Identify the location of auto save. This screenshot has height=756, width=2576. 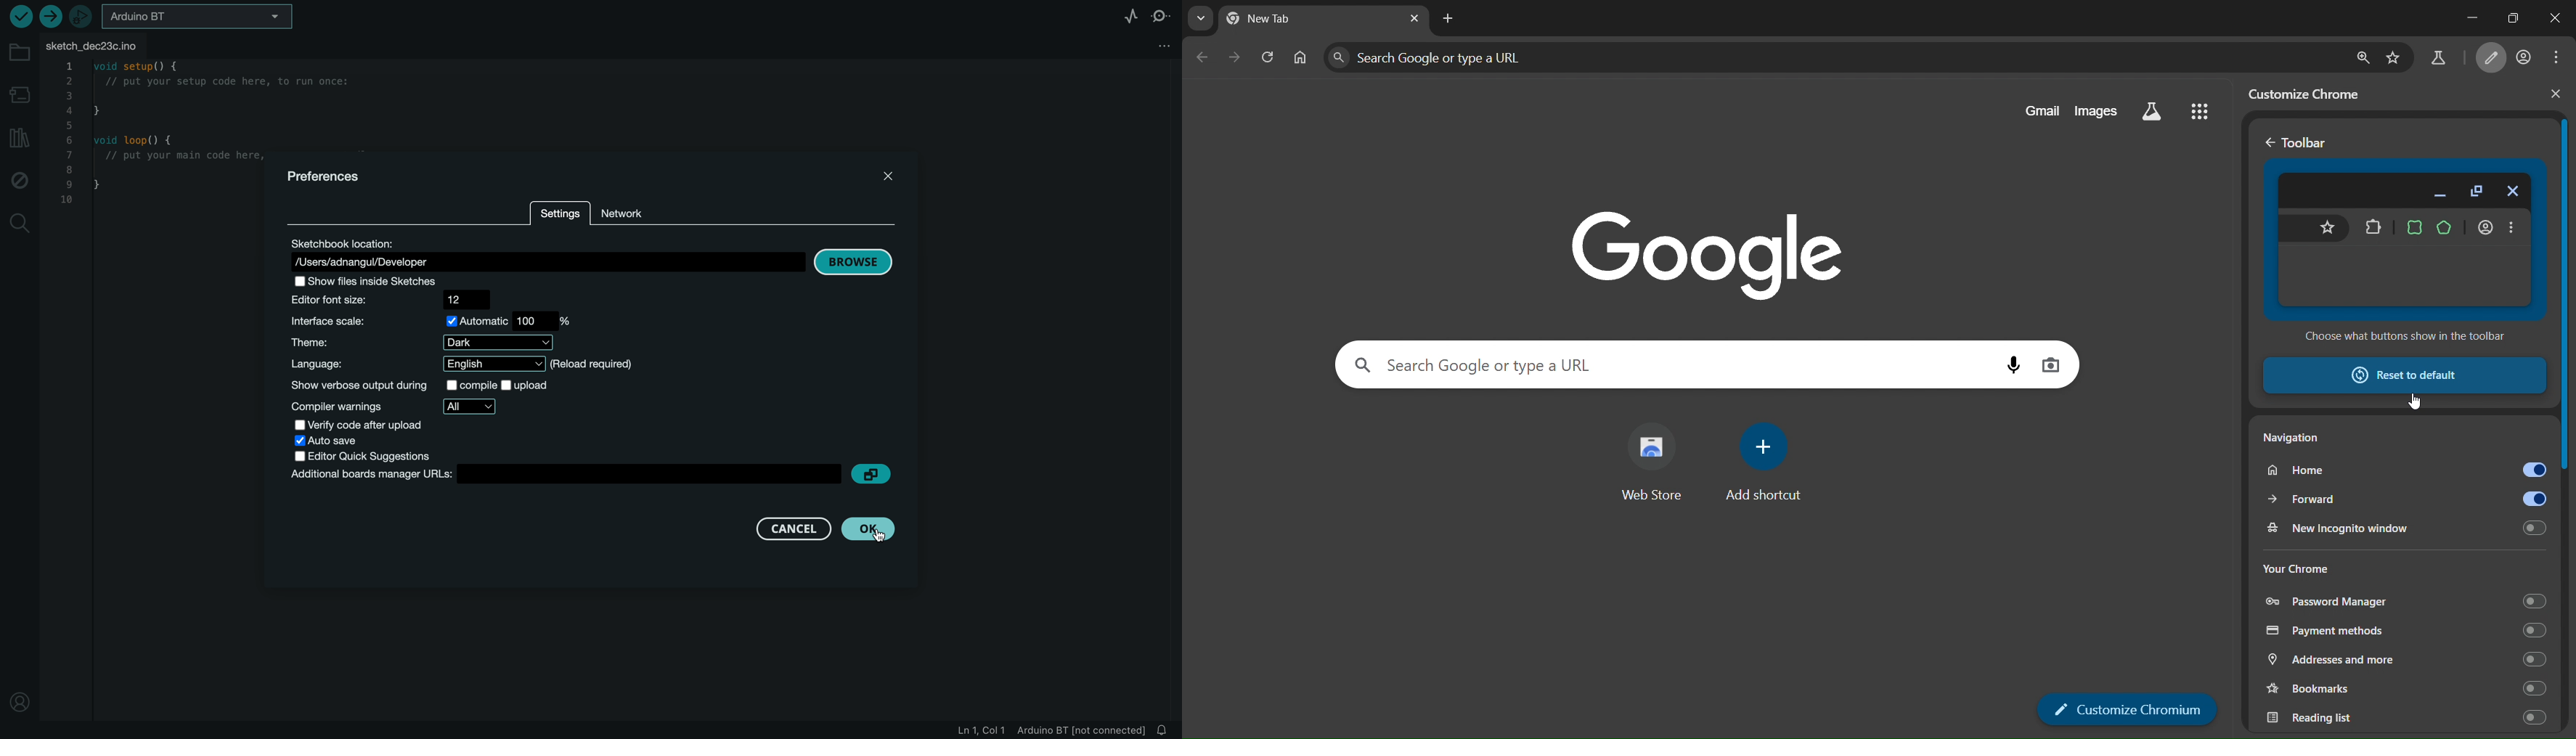
(370, 439).